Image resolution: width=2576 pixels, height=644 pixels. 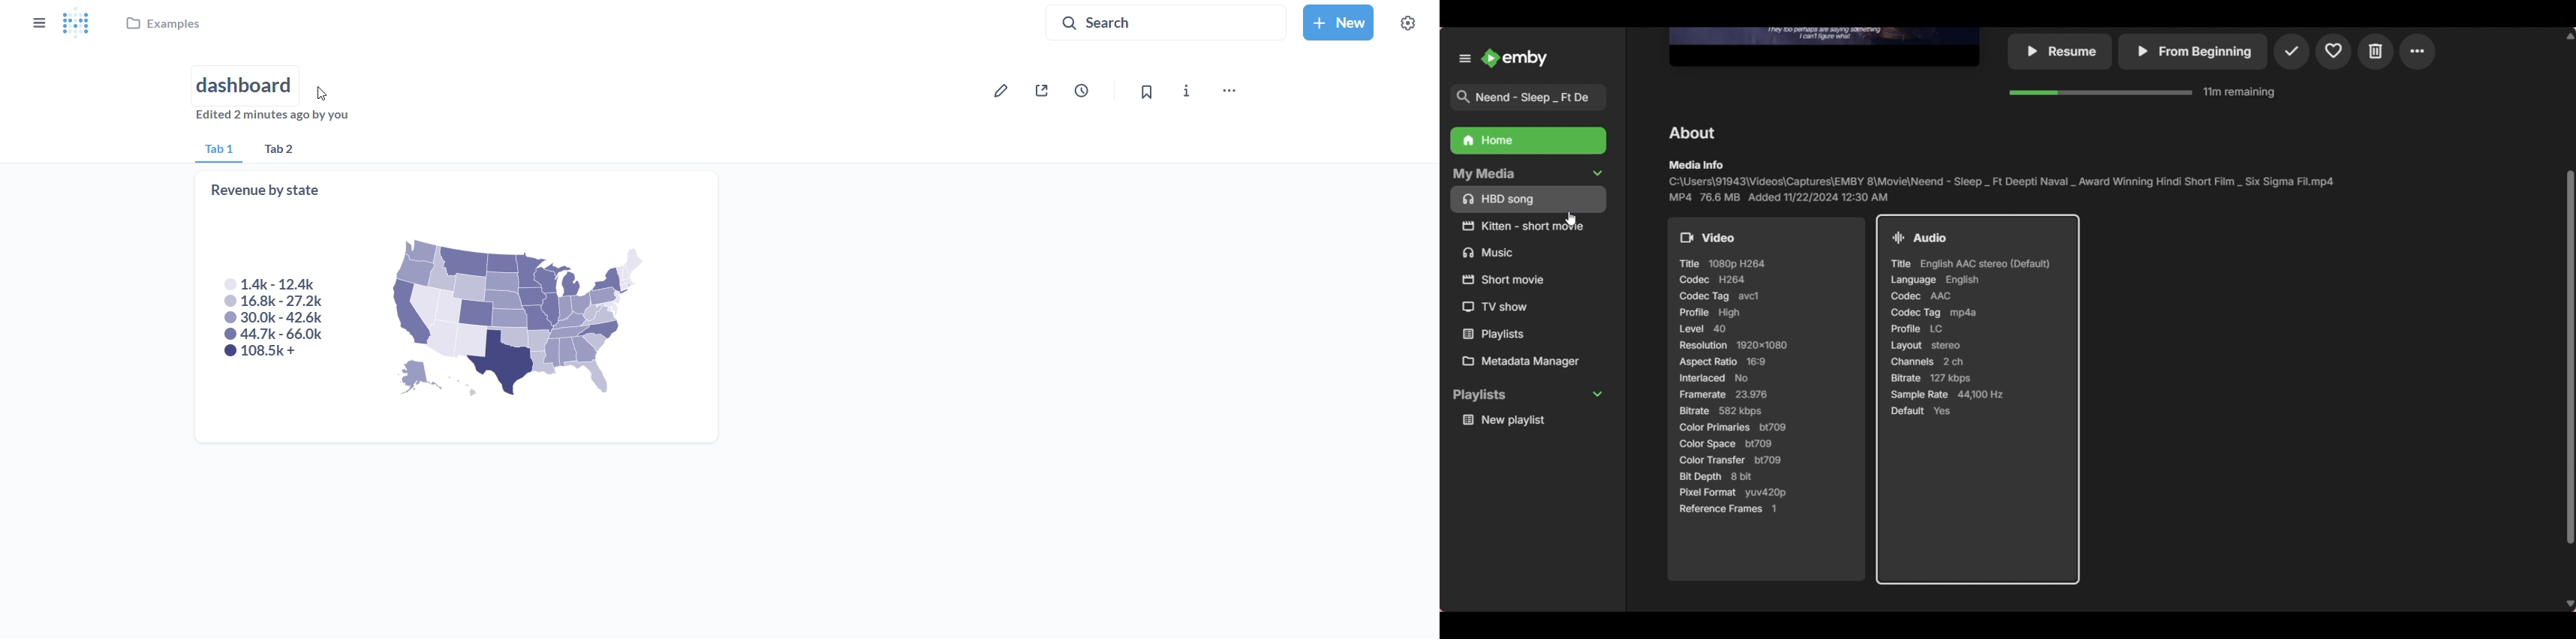 What do you see at coordinates (1003, 90) in the screenshot?
I see `edit dashboard` at bounding box center [1003, 90].